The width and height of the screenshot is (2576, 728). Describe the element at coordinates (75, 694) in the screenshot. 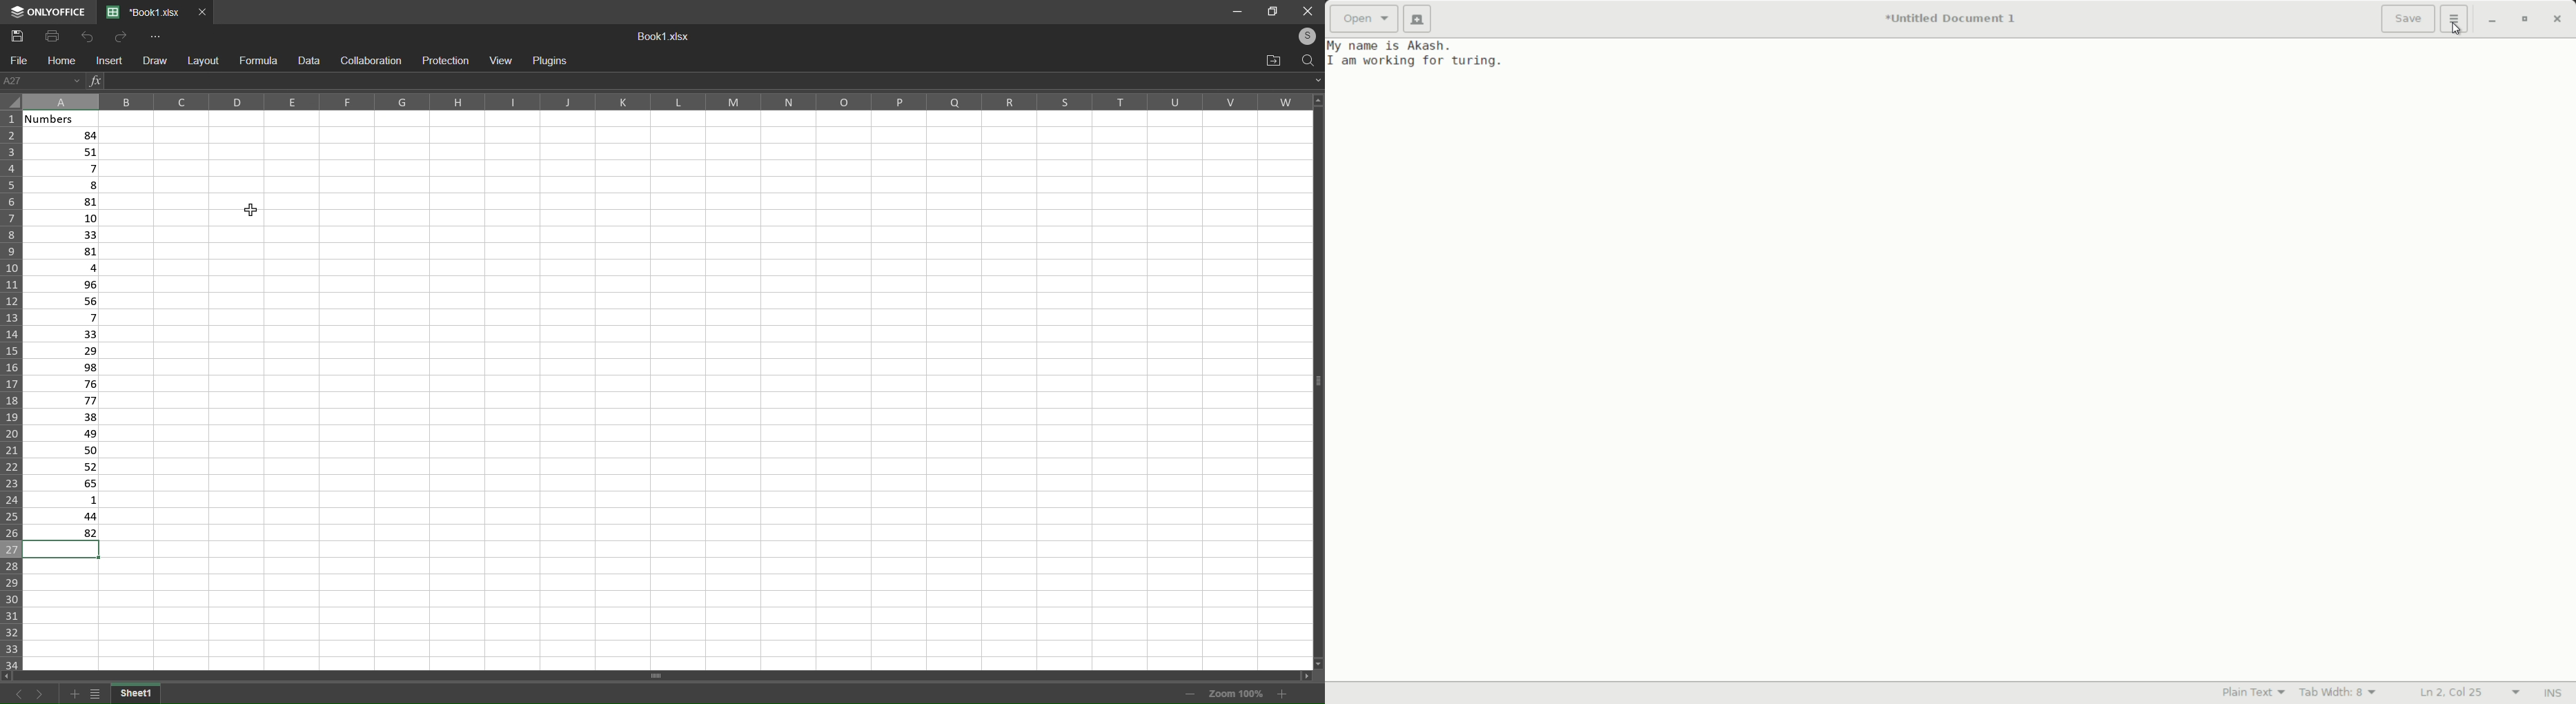

I see `add sheet` at that location.